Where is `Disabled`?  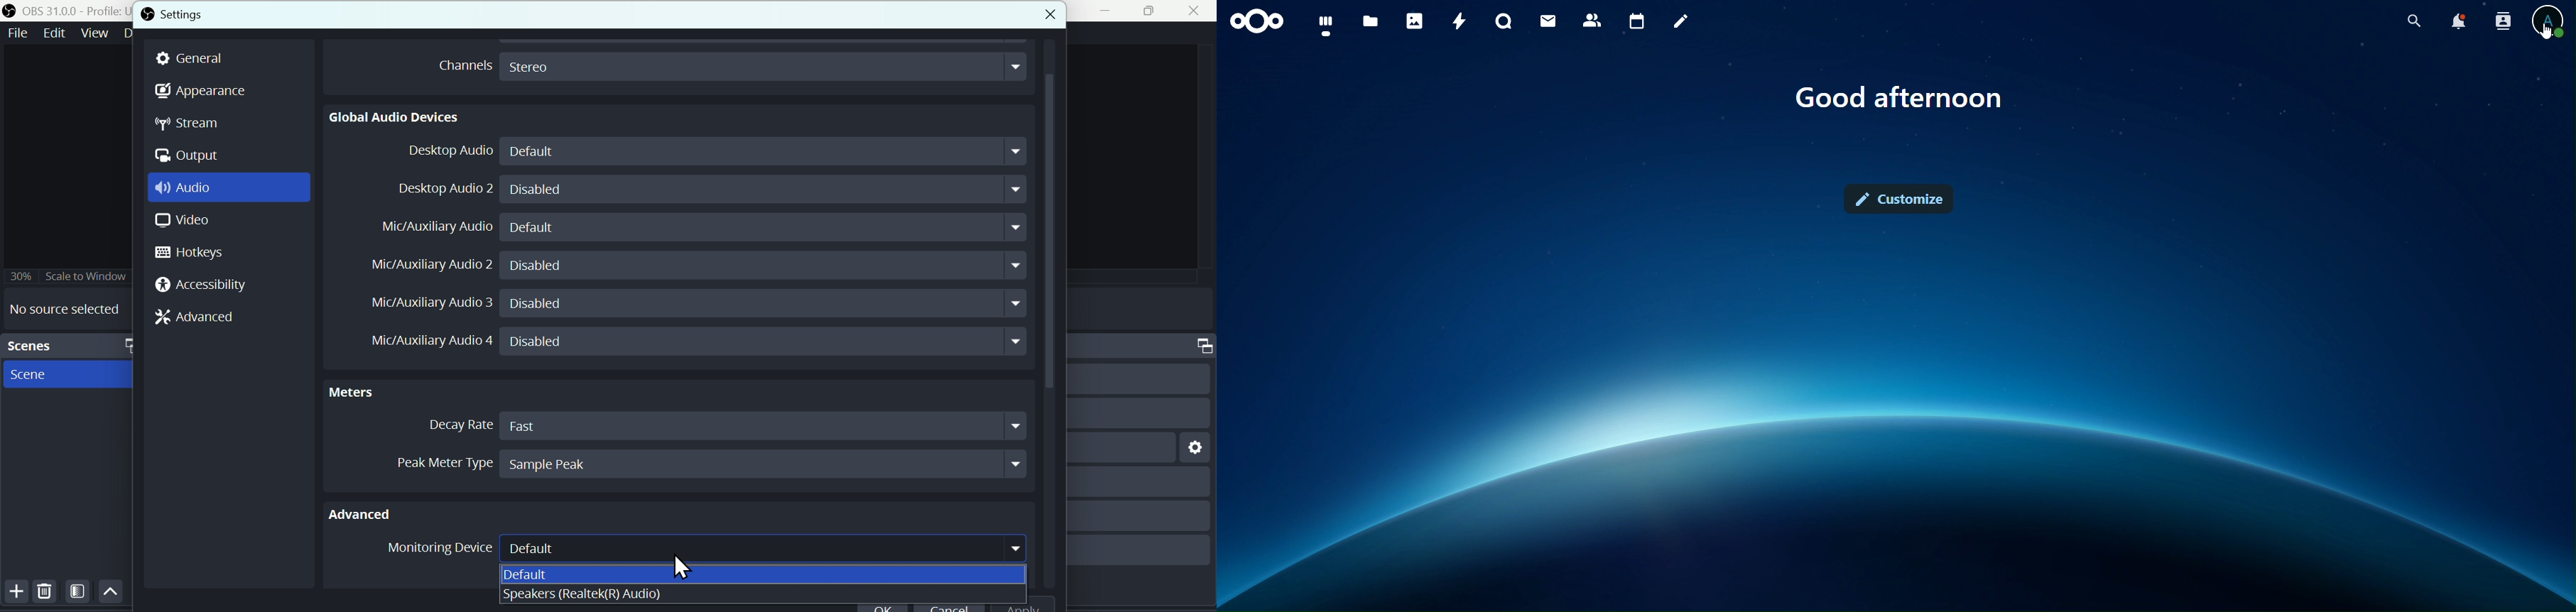 Disabled is located at coordinates (765, 342).